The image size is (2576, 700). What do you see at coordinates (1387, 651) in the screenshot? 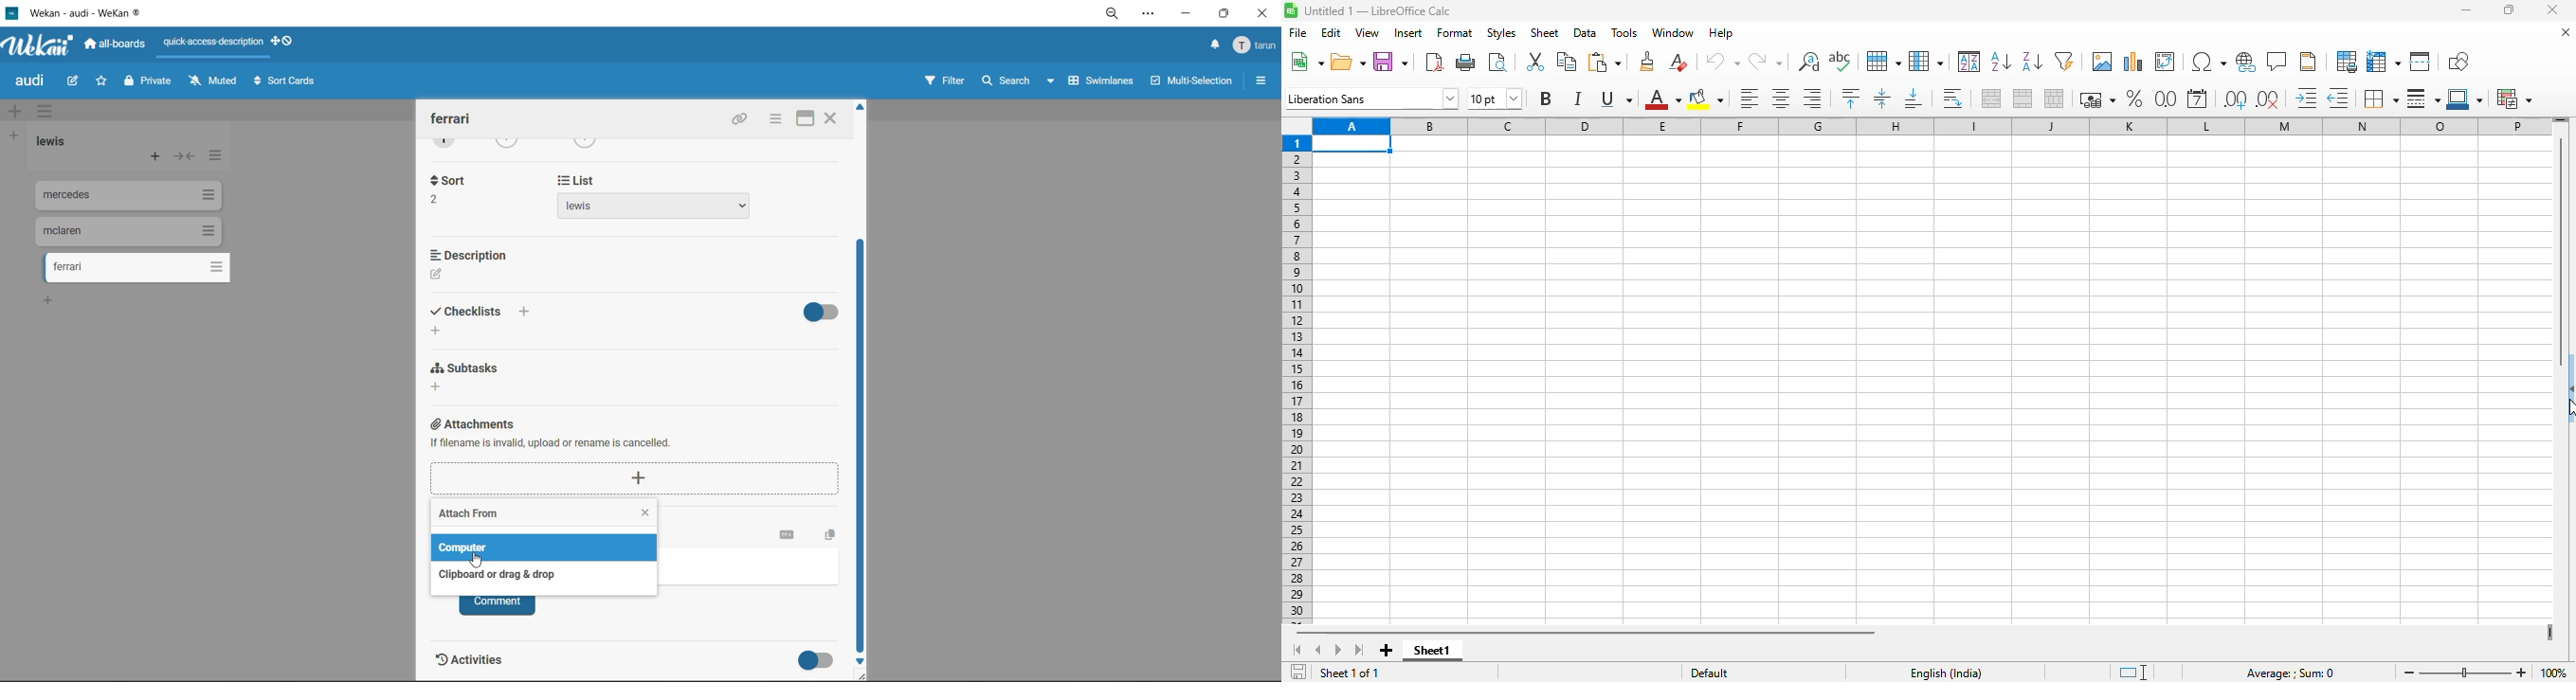
I see `add new sheet` at bounding box center [1387, 651].